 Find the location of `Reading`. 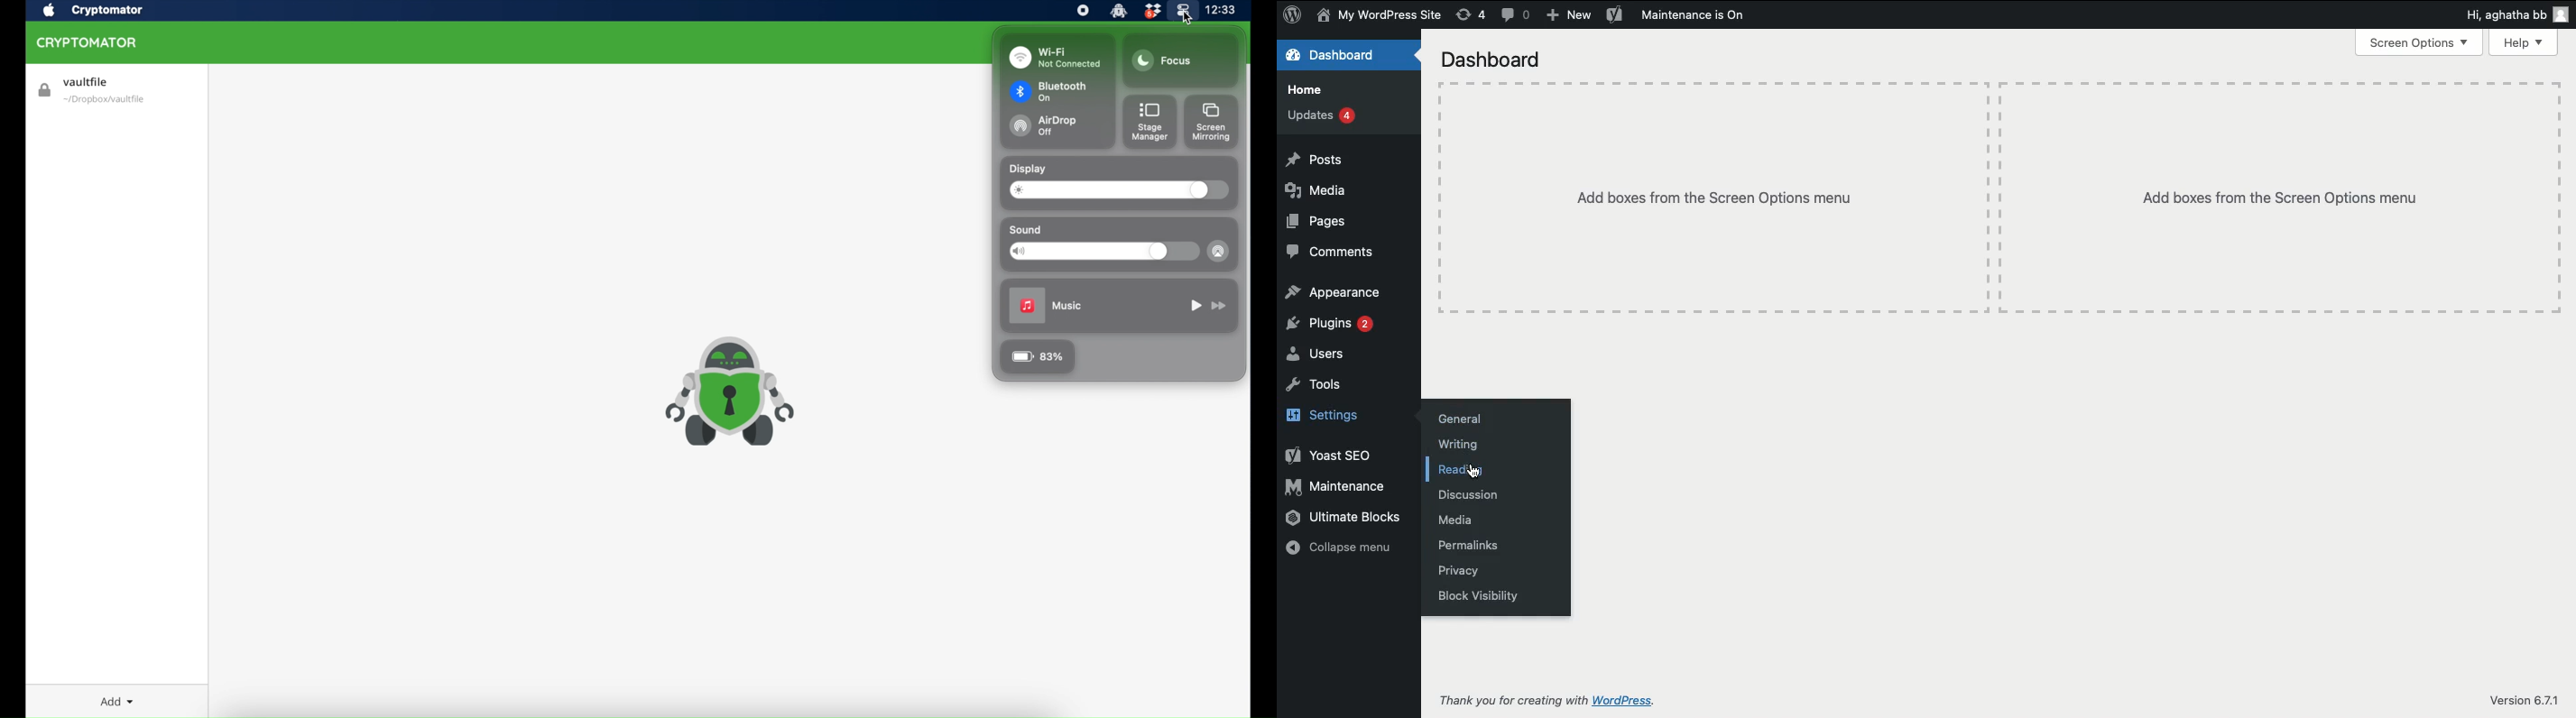

Reading is located at coordinates (1461, 470).